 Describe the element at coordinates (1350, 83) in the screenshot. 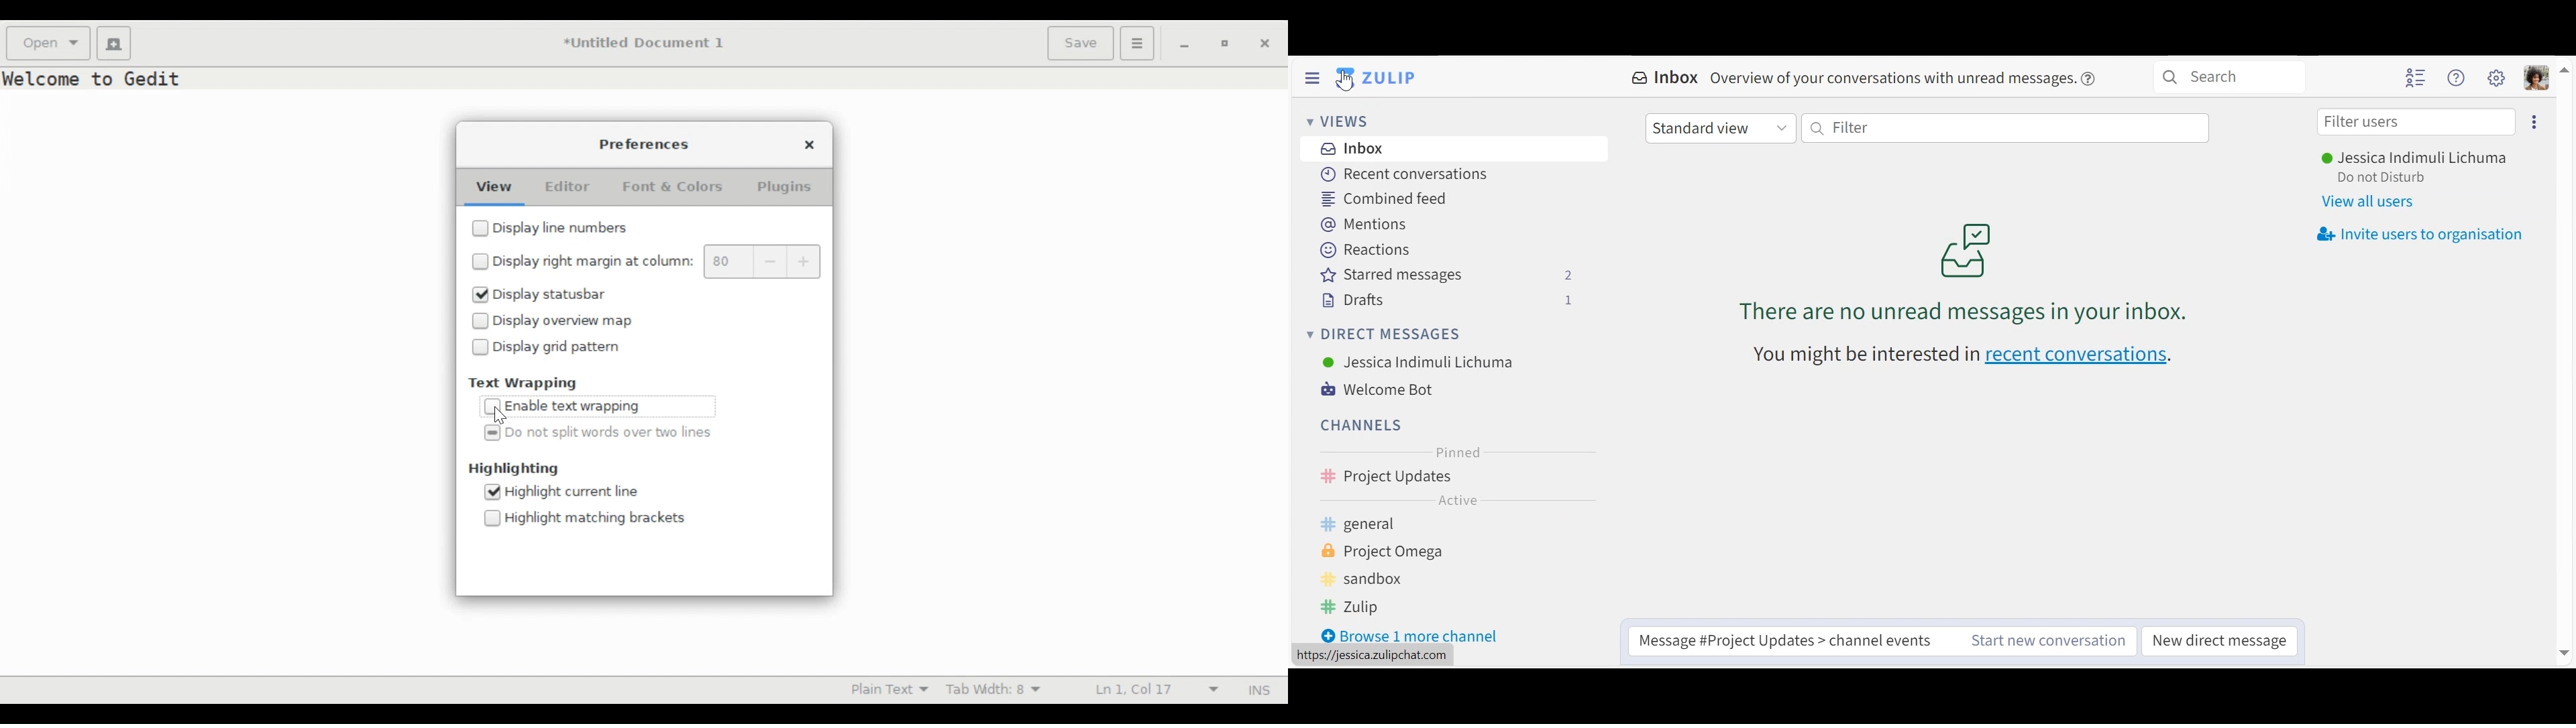

I see `Cursor` at that location.